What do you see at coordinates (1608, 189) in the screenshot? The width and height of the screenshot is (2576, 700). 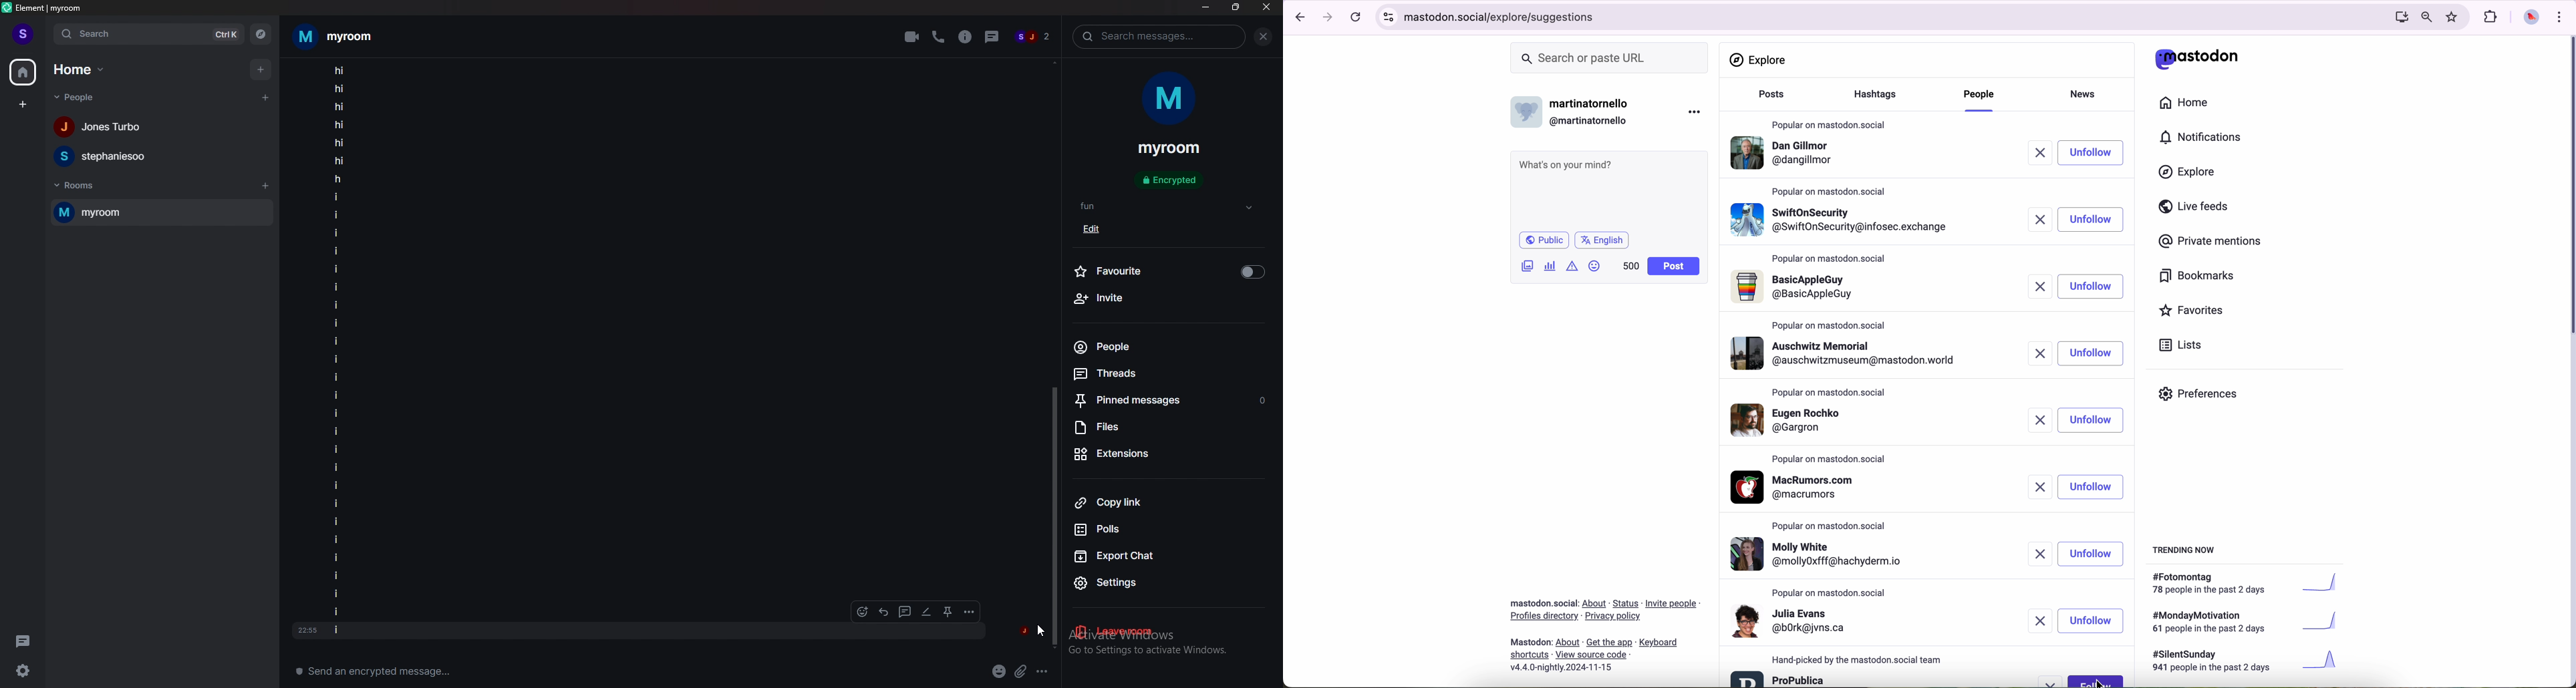 I see `what's on your mind?` at bounding box center [1608, 189].